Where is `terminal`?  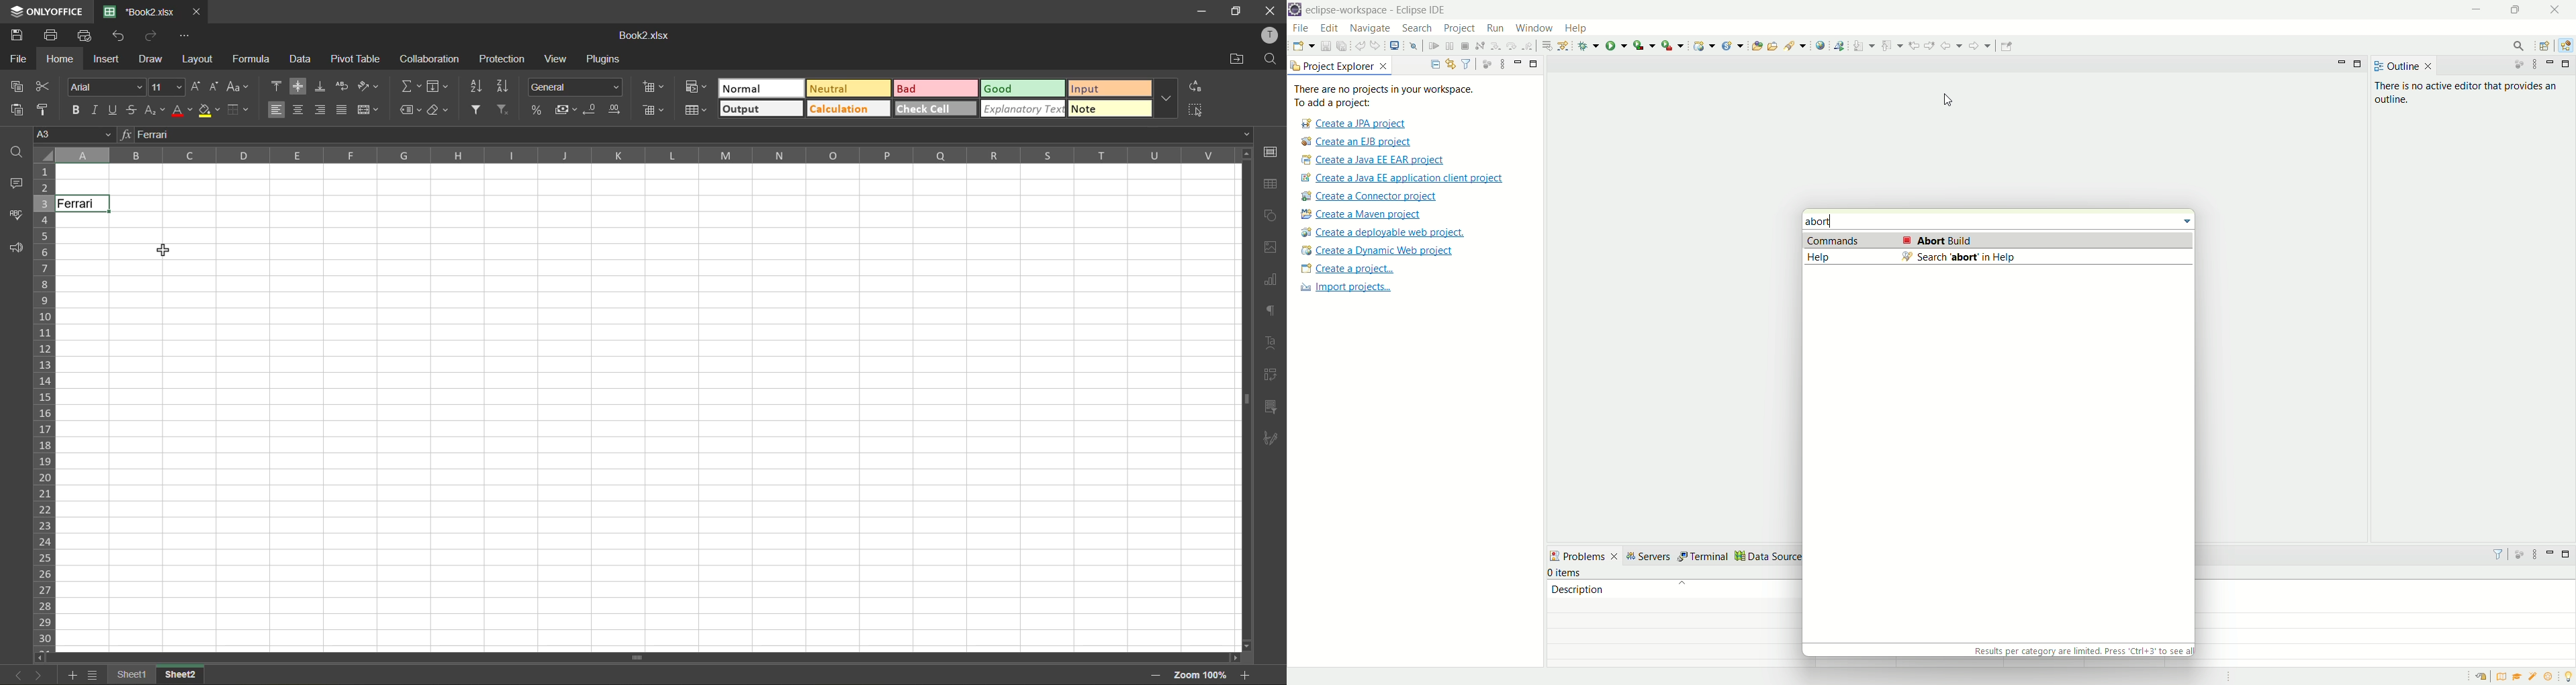
terminal is located at coordinates (1705, 556).